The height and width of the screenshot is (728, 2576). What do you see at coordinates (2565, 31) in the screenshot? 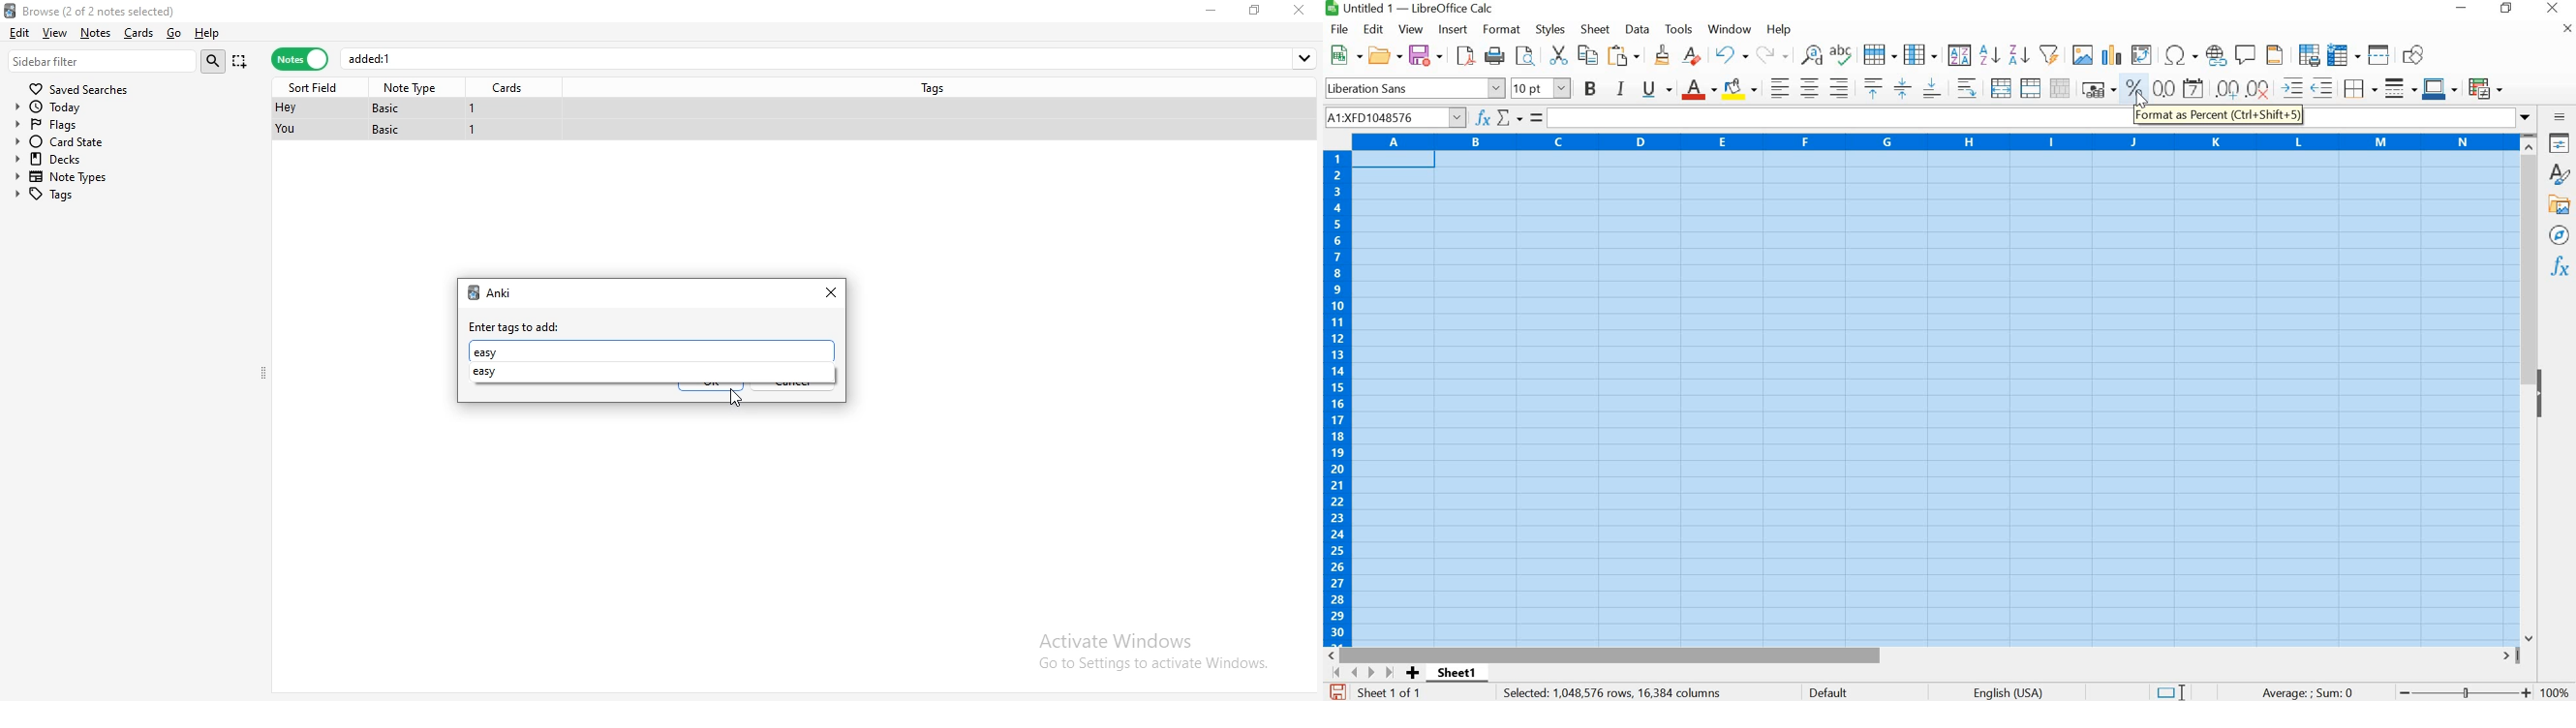
I see `CLOSE DOCUMENT` at bounding box center [2565, 31].